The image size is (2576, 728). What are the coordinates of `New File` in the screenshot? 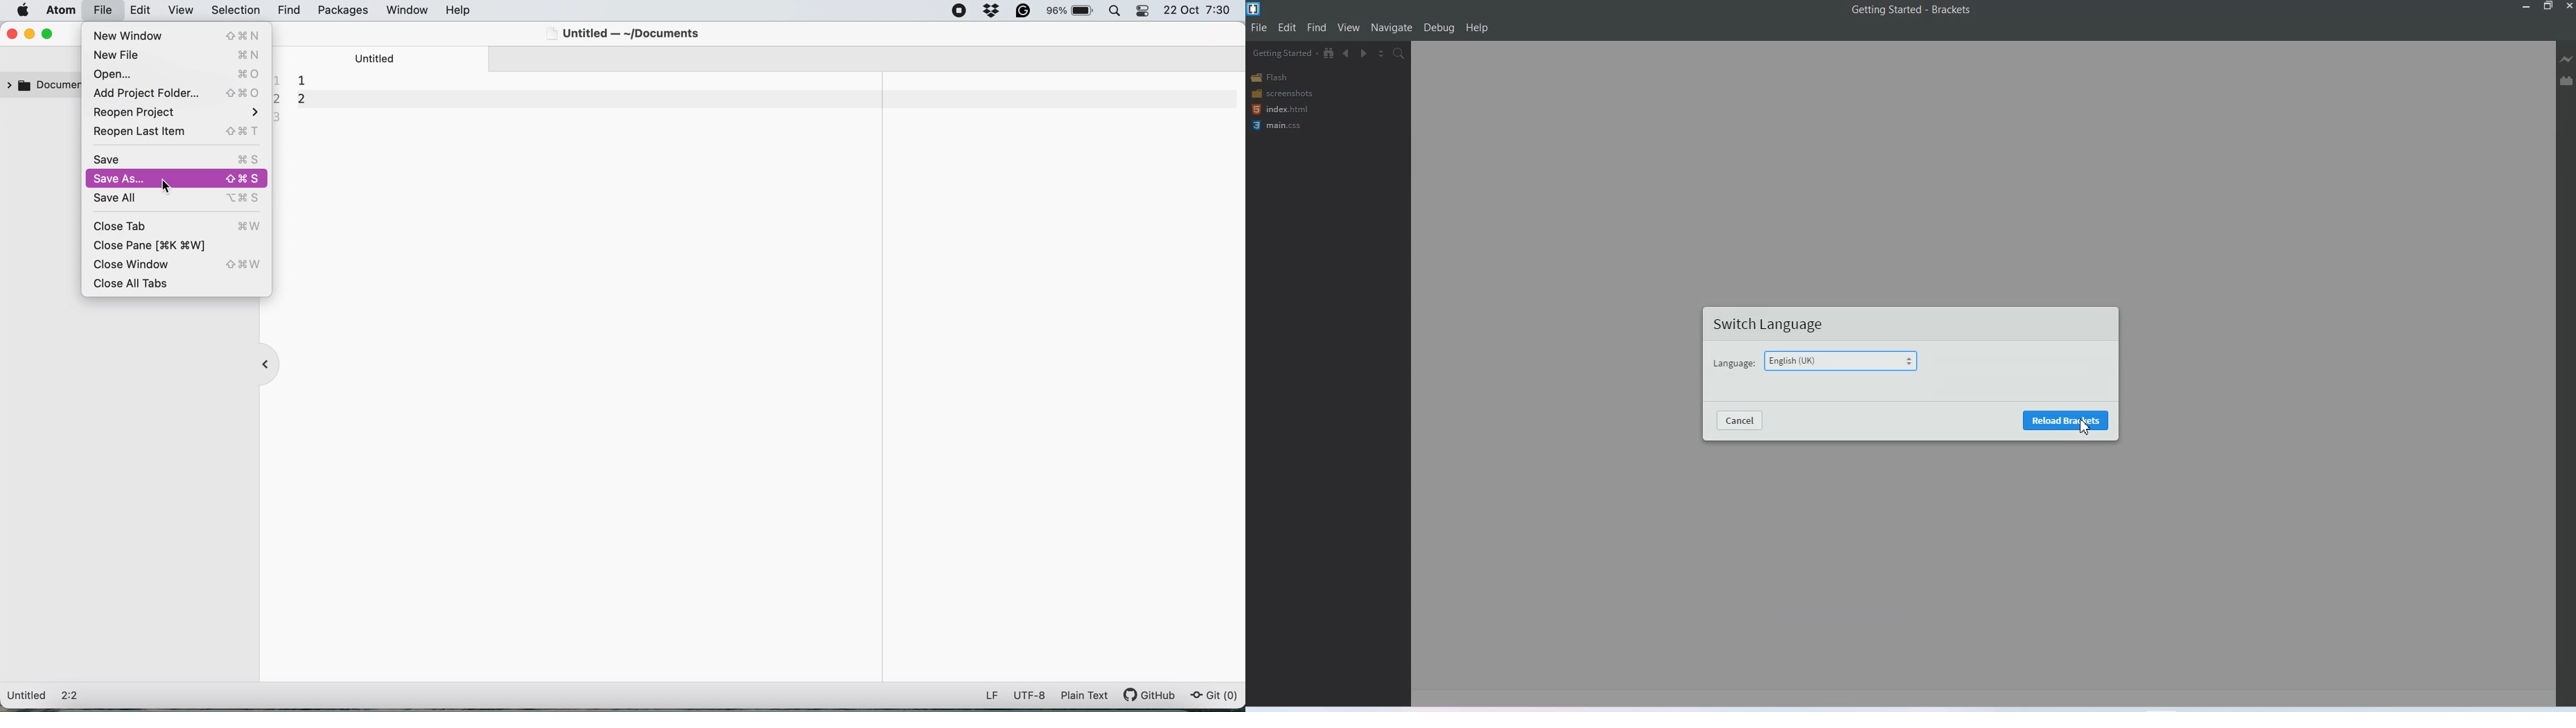 It's located at (175, 53).